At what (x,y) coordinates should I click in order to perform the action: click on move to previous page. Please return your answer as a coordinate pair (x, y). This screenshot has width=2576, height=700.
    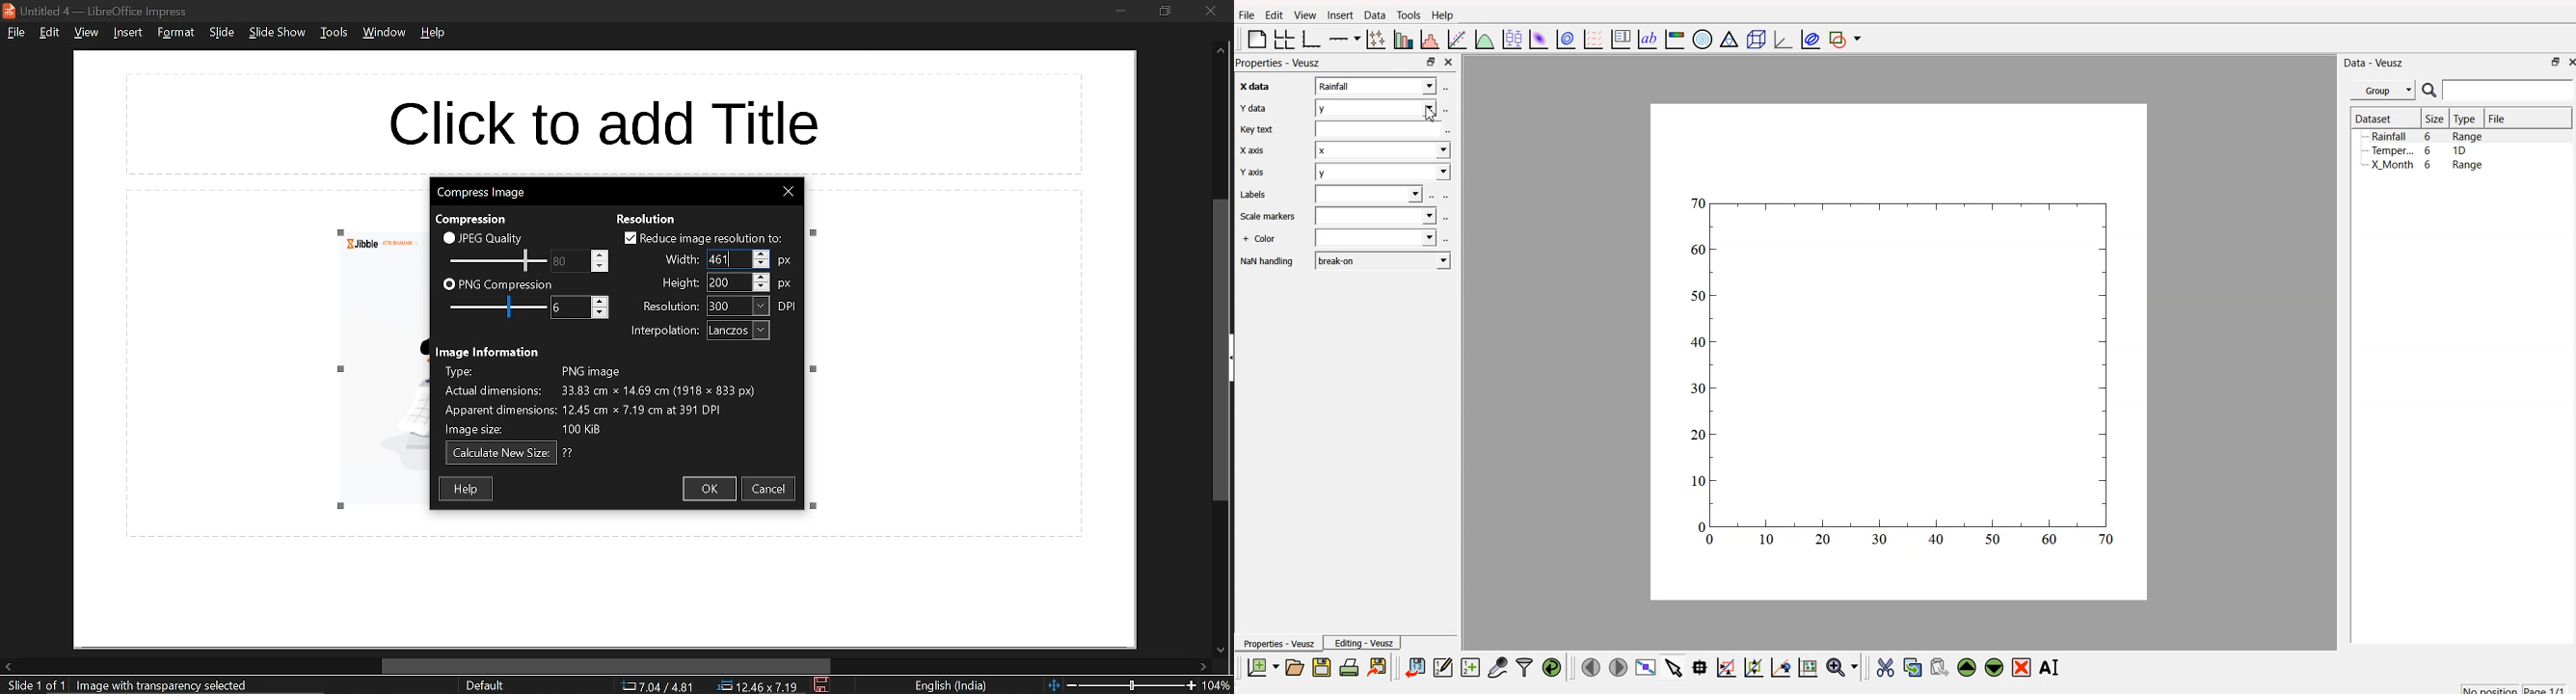
    Looking at the image, I should click on (1591, 666).